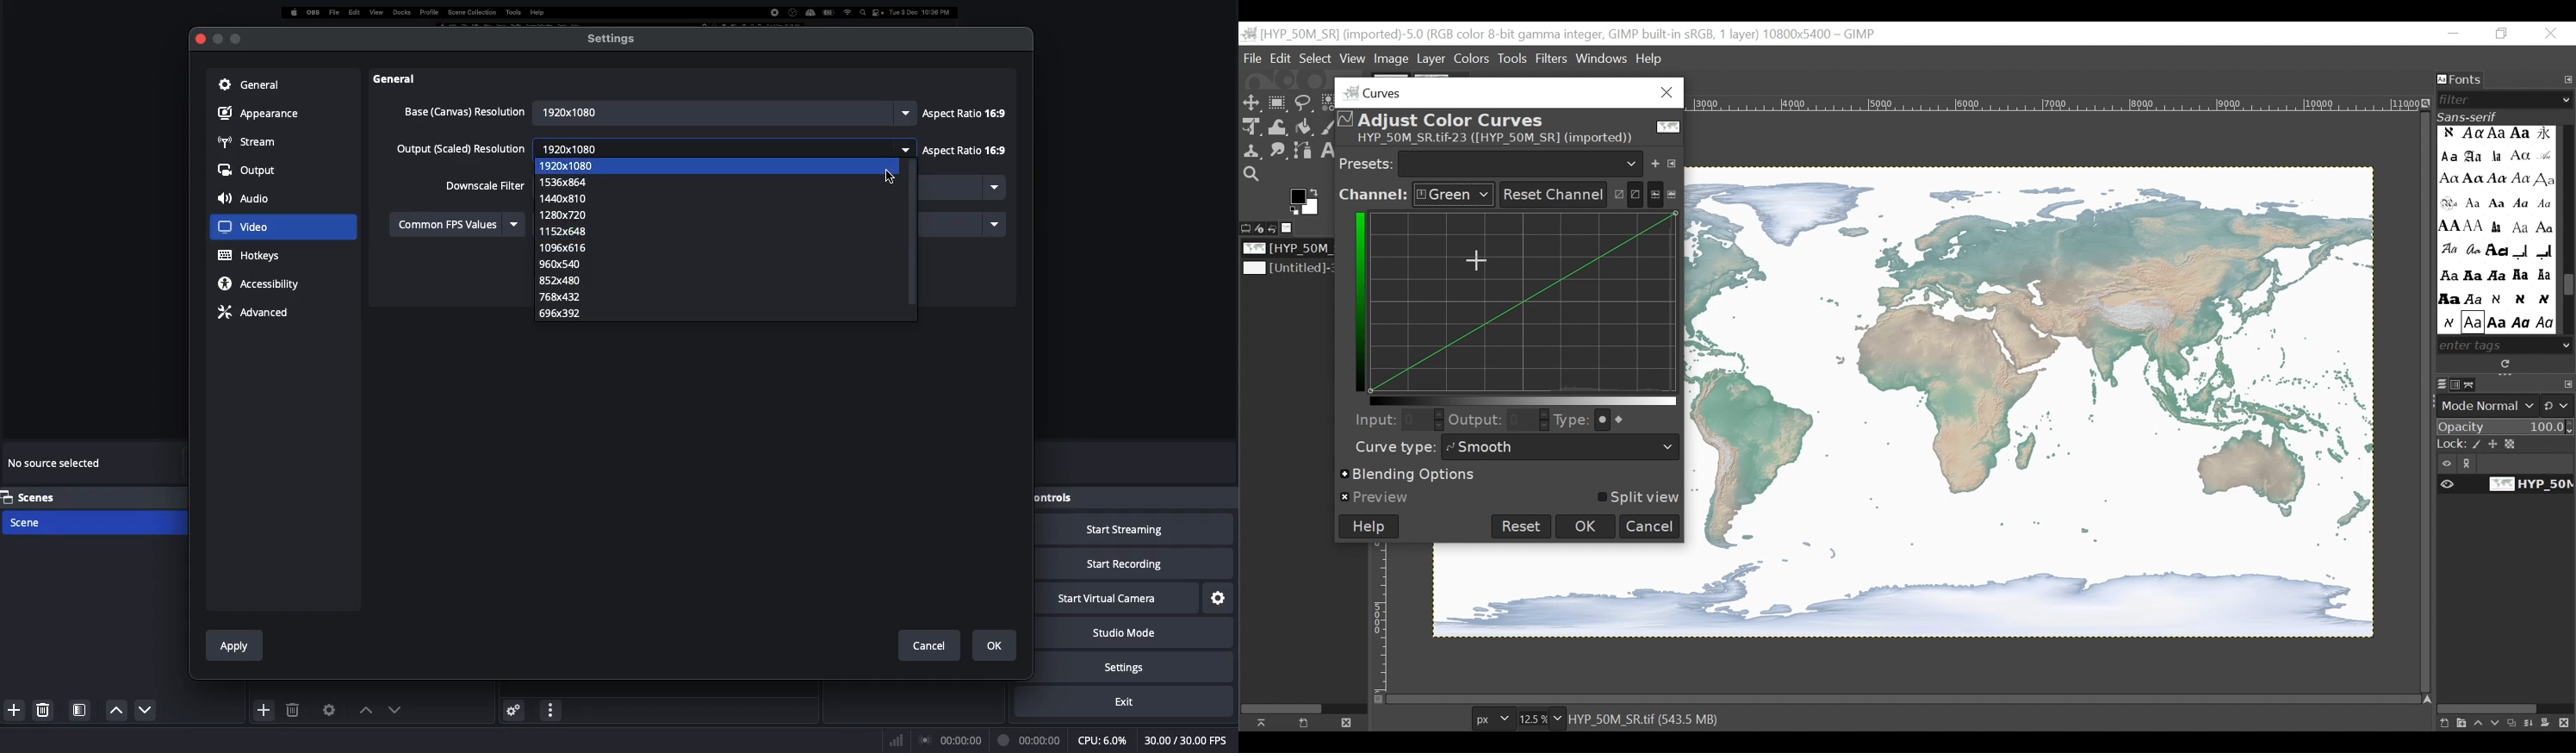 The width and height of the screenshot is (2576, 756). Describe the element at coordinates (891, 739) in the screenshot. I see `Network` at that location.